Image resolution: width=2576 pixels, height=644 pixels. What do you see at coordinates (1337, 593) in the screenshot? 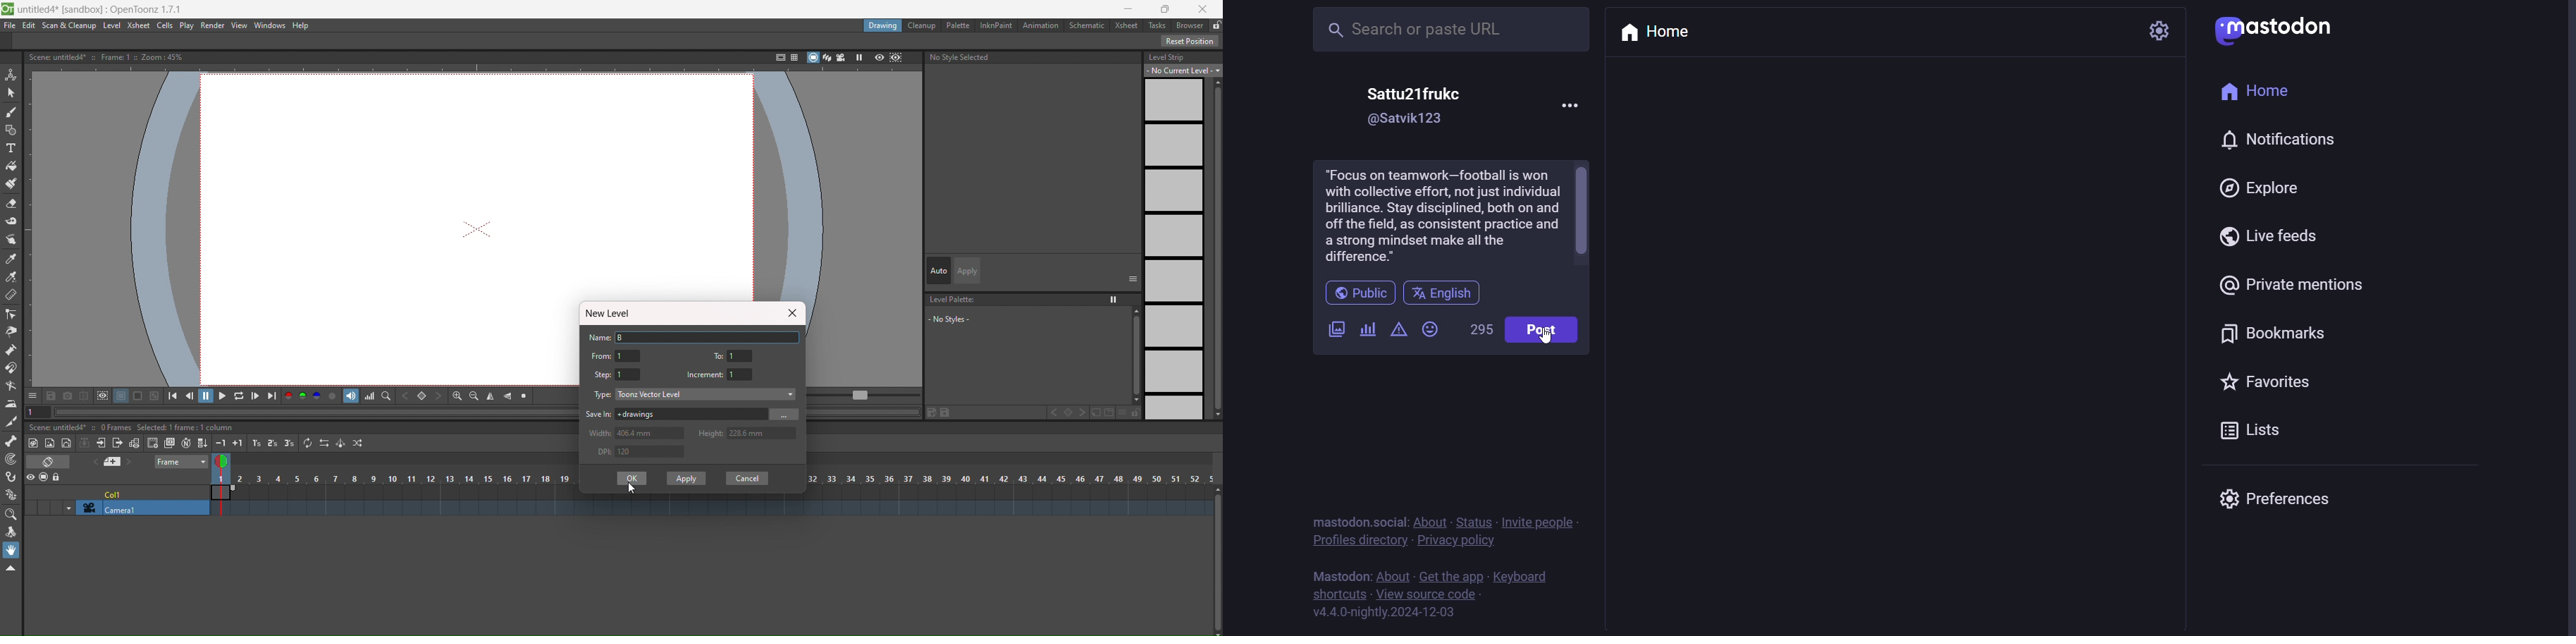
I see `shortcut` at bounding box center [1337, 593].